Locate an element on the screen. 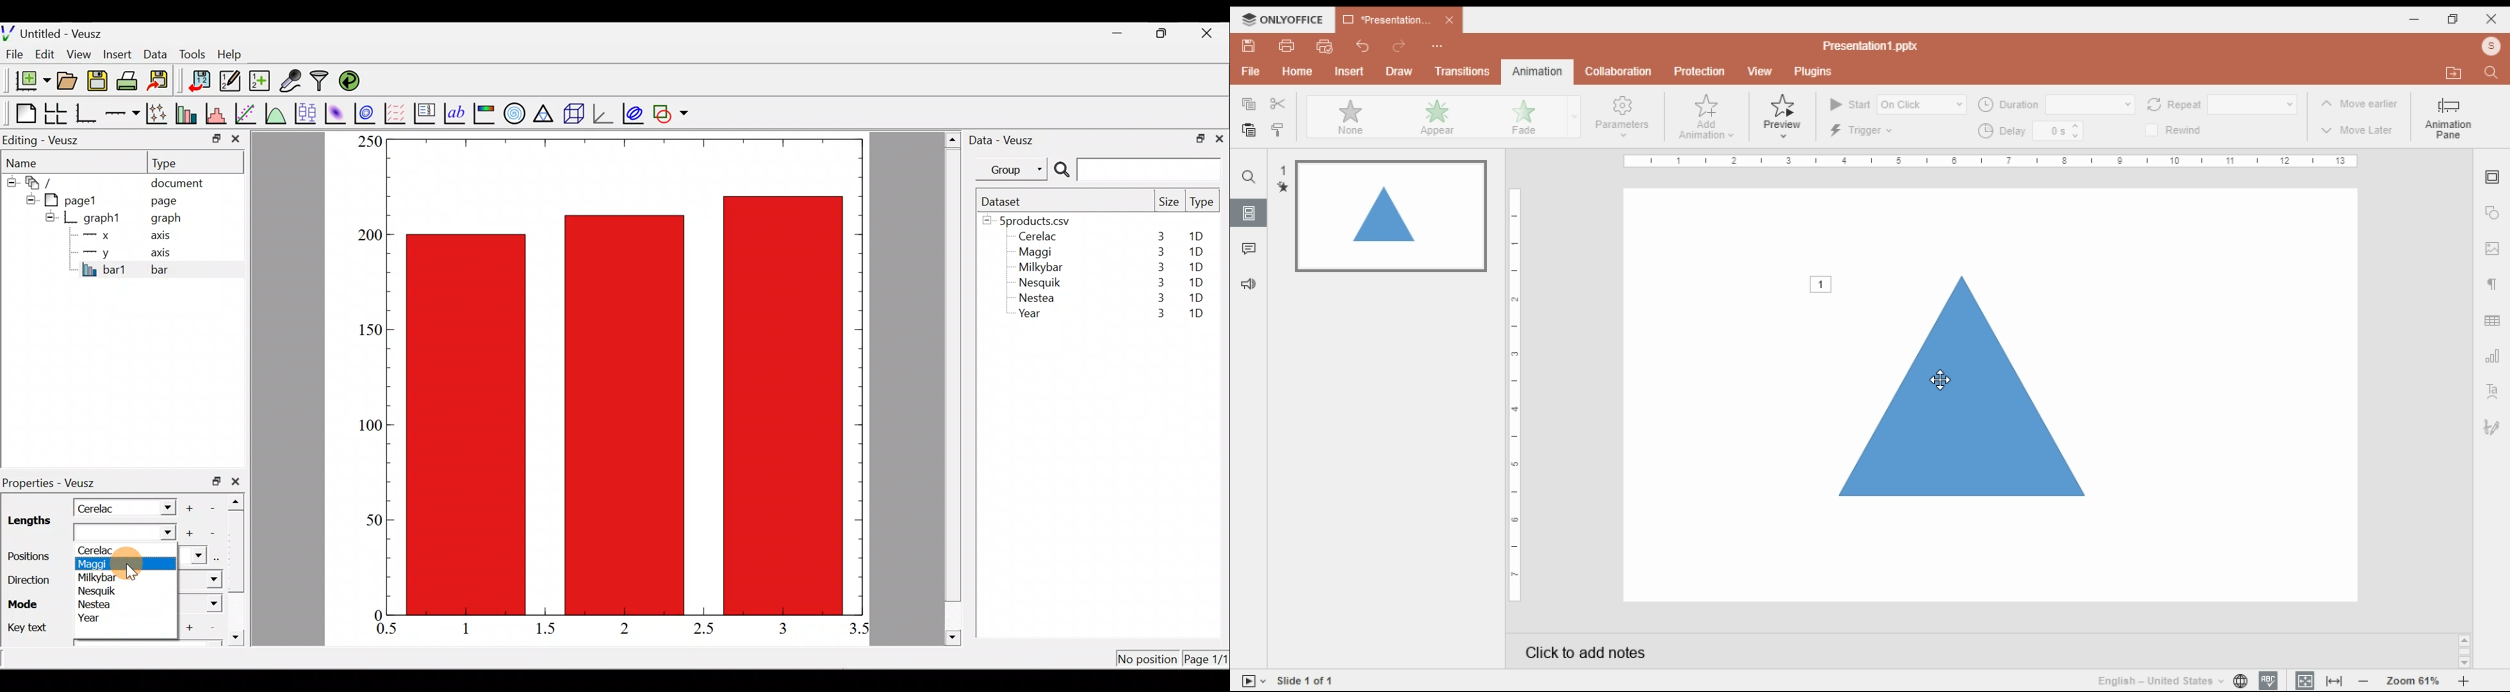 The height and width of the screenshot is (700, 2520). shape (animated) is located at coordinates (1946, 384).